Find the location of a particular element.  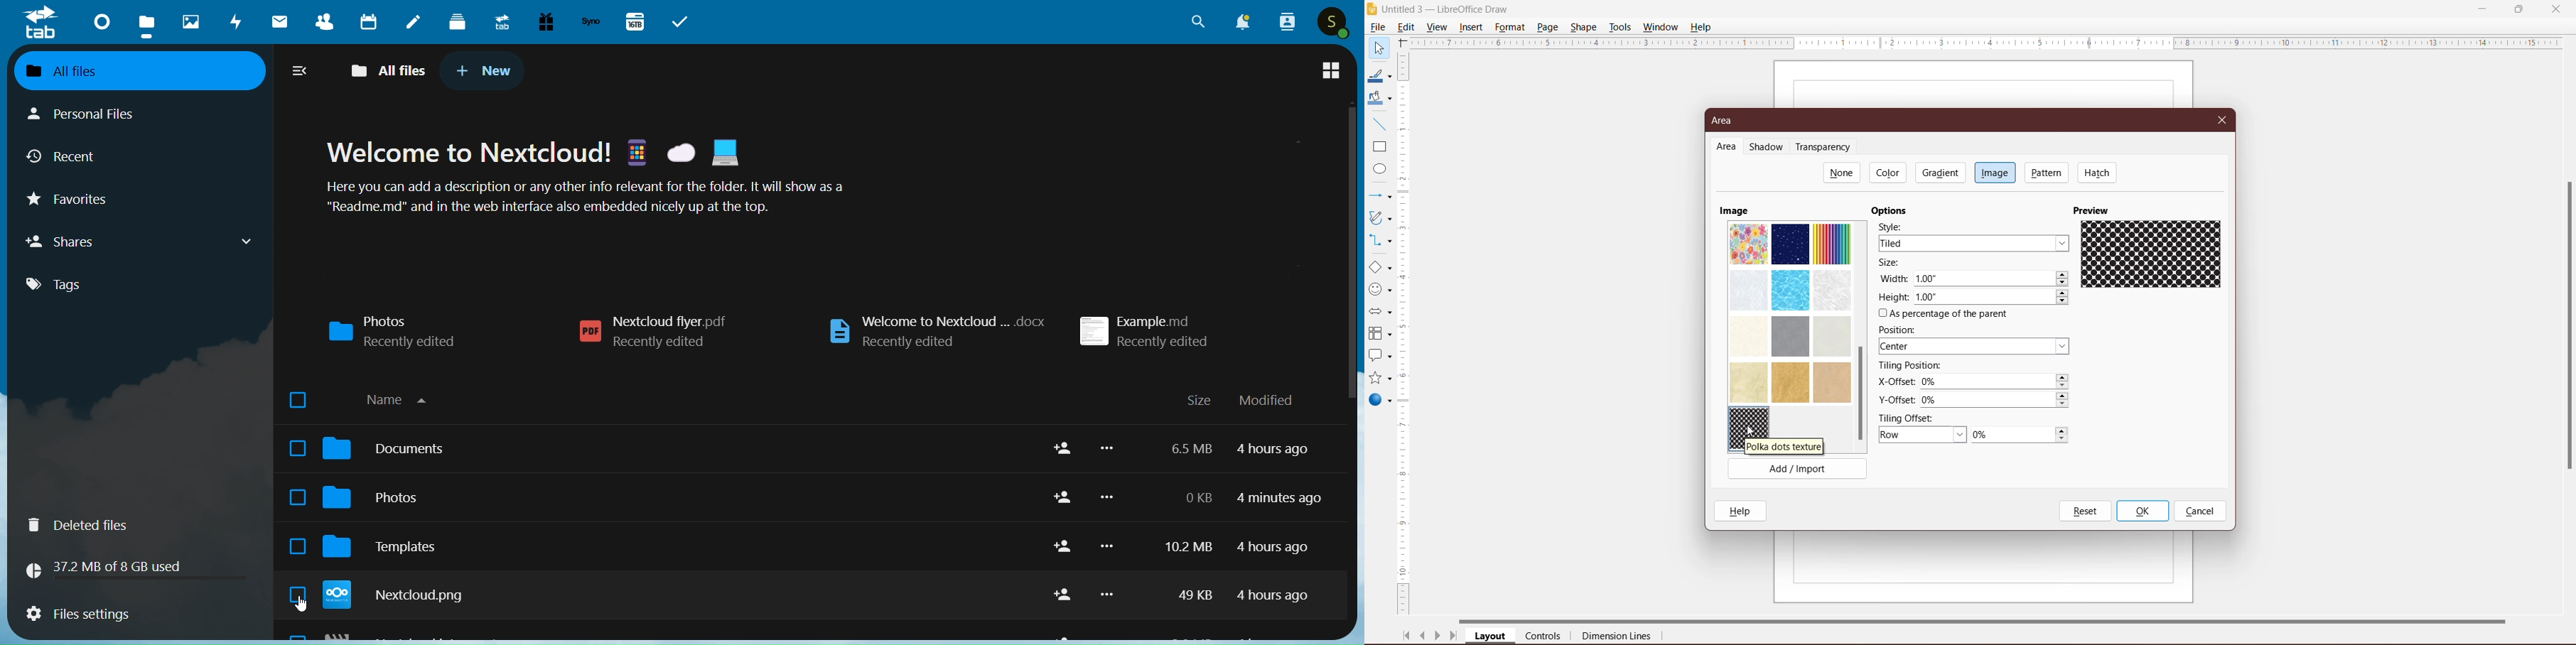

Edit is located at coordinates (1409, 26).